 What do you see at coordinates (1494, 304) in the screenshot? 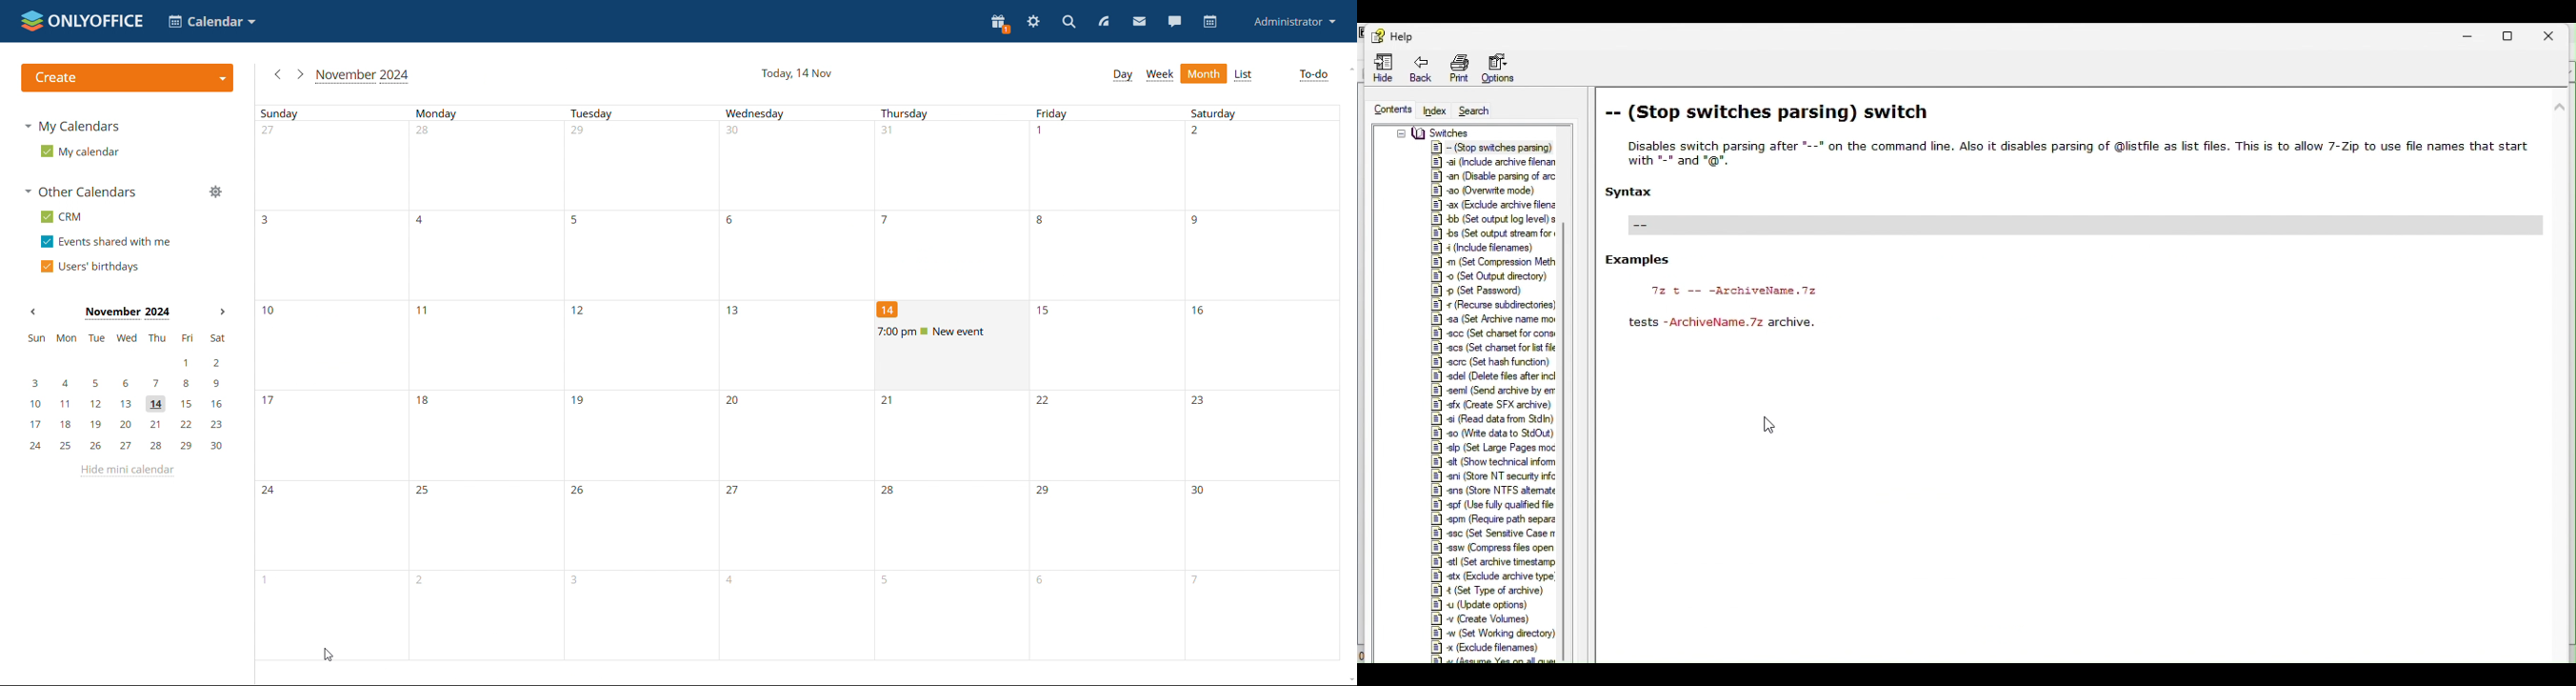
I see `` at bounding box center [1494, 304].